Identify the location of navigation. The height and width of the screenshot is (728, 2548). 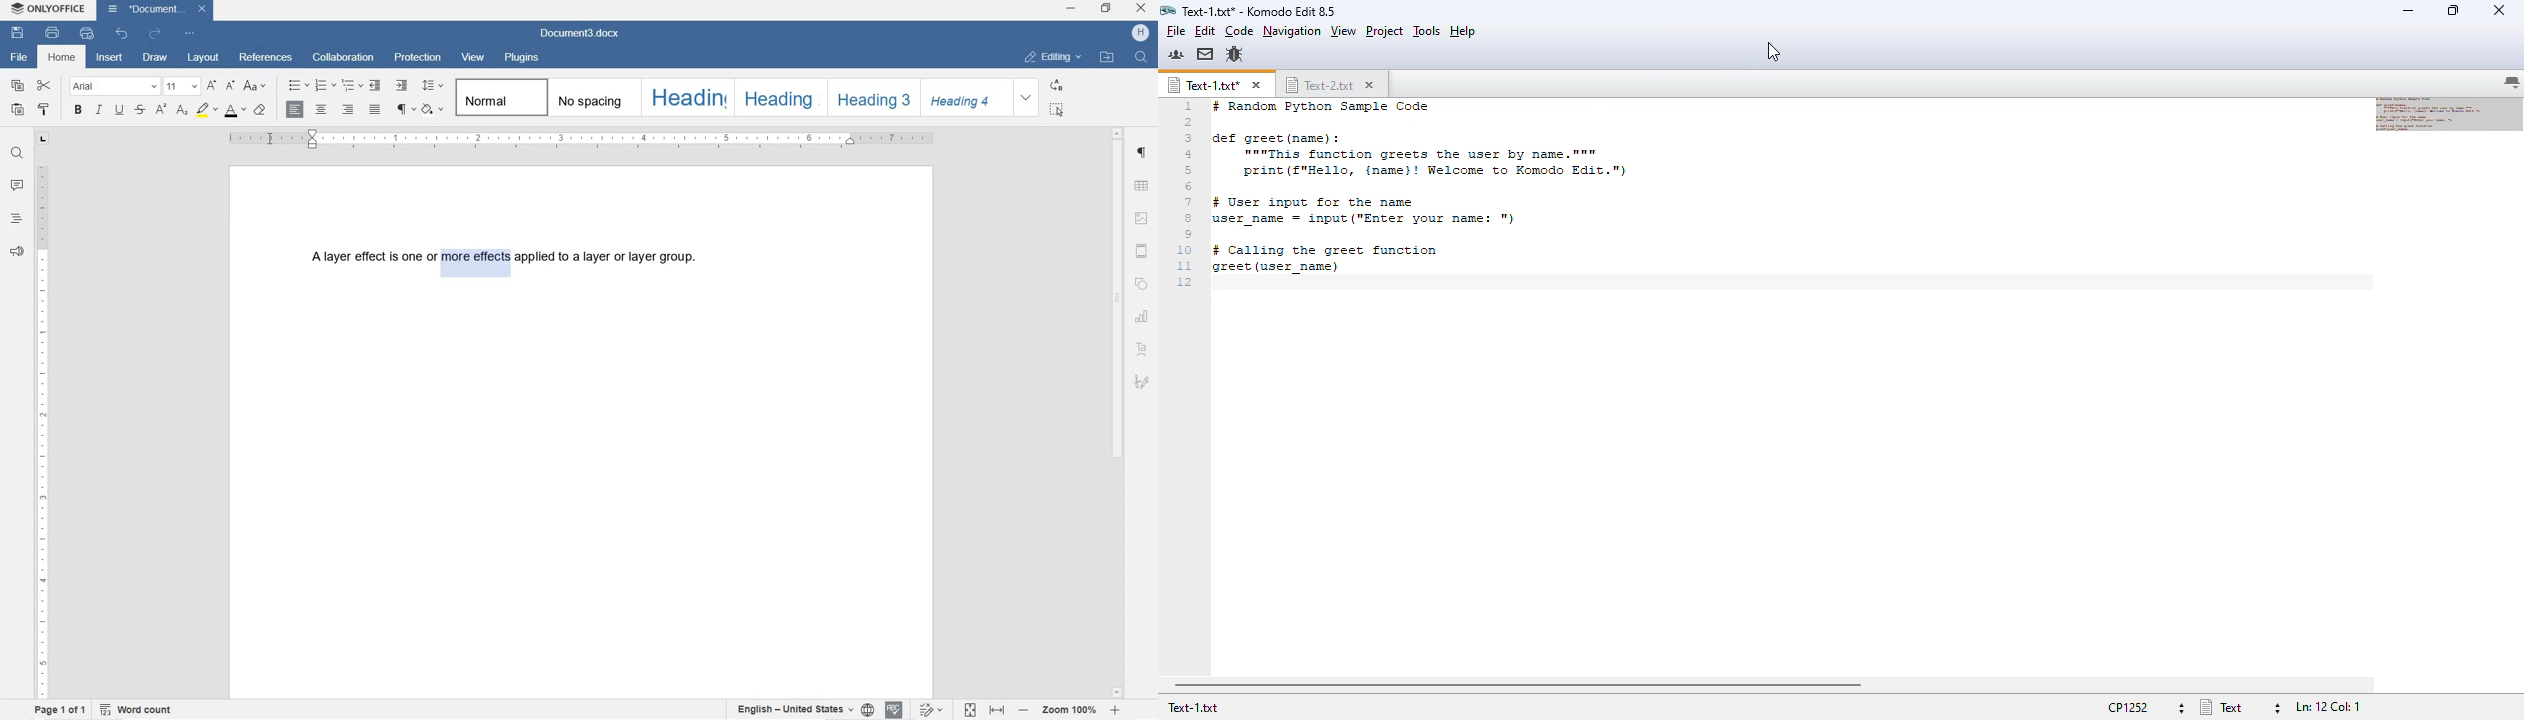
(1292, 30).